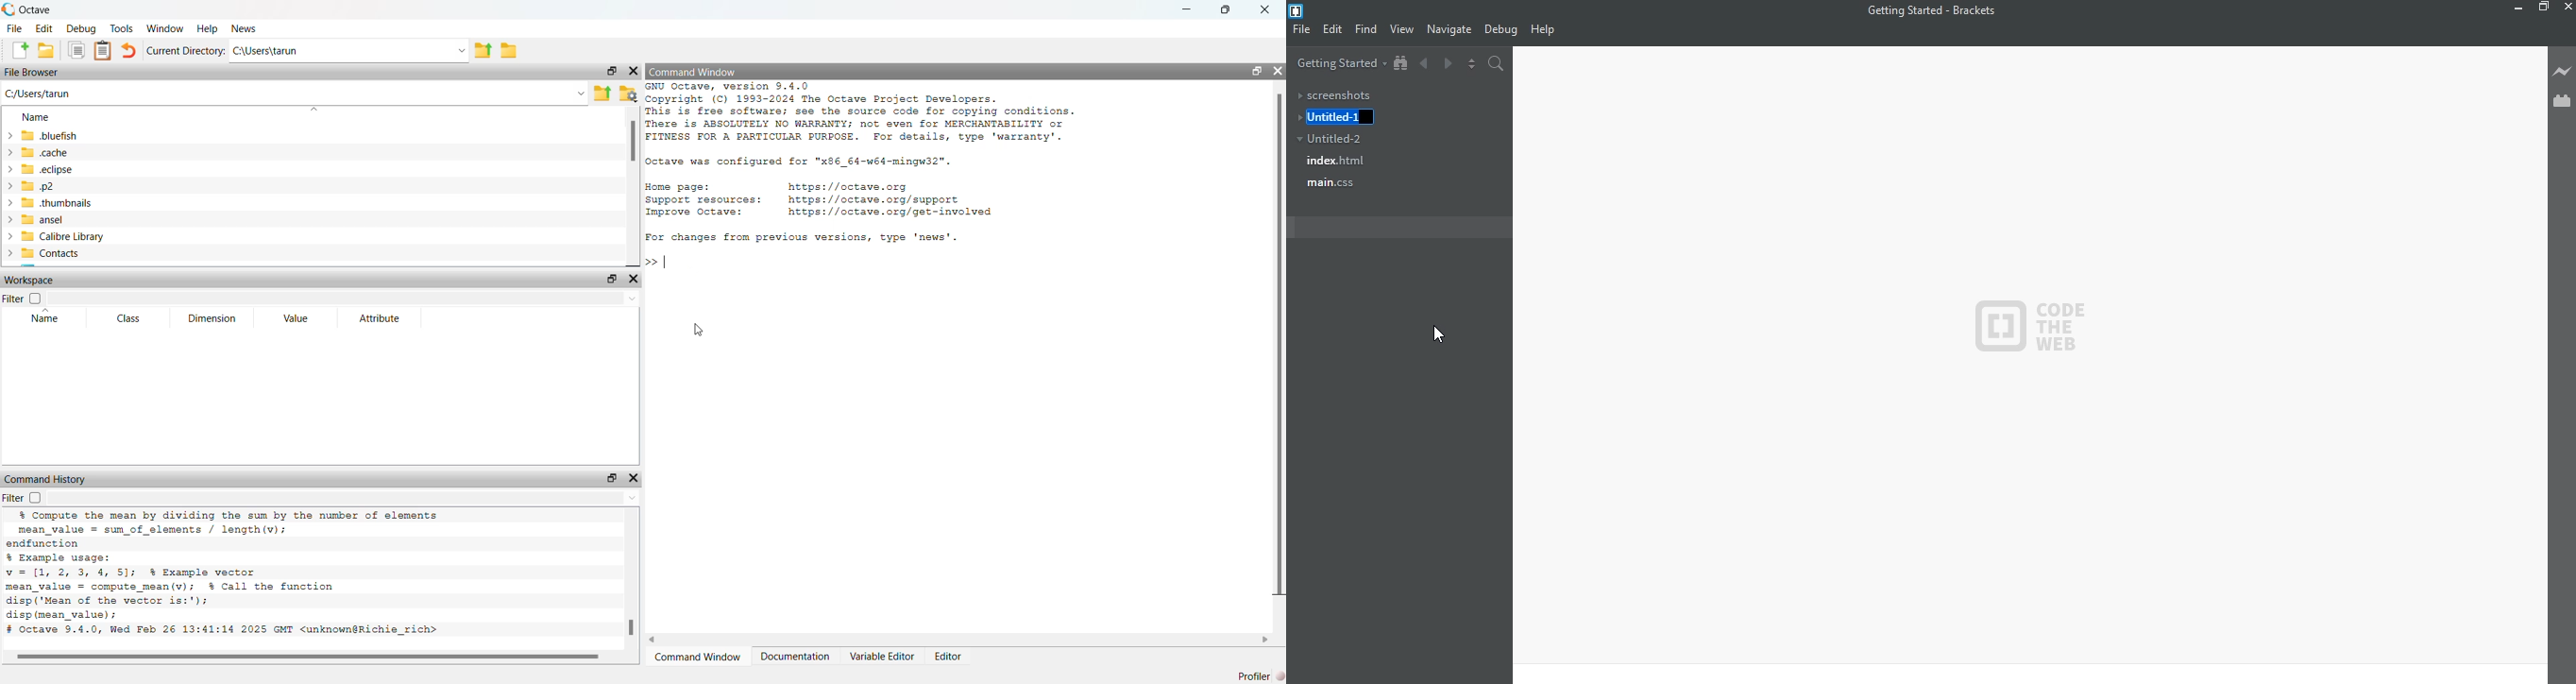 This screenshot has height=700, width=2576. What do you see at coordinates (9, 9) in the screenshot?
I see `logo` at bounding box center [9, 9].